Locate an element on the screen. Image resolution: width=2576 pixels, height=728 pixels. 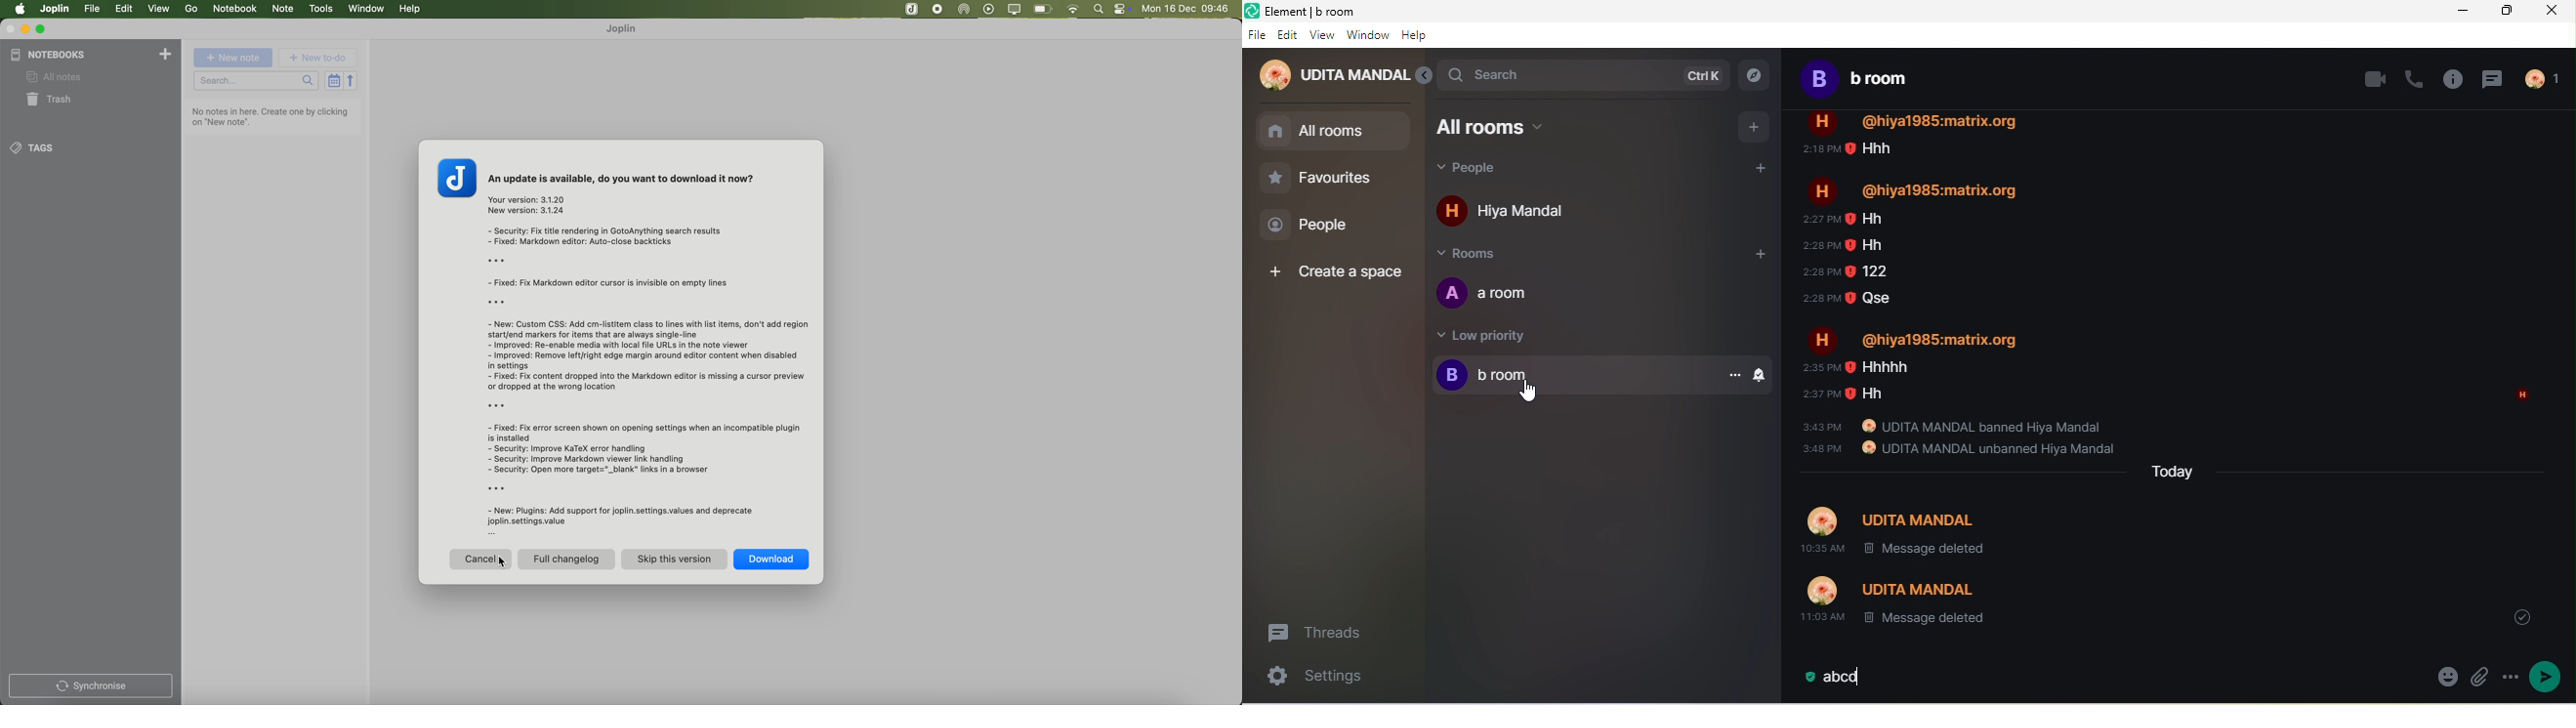
new to-do is located at coordinates (317, 58).